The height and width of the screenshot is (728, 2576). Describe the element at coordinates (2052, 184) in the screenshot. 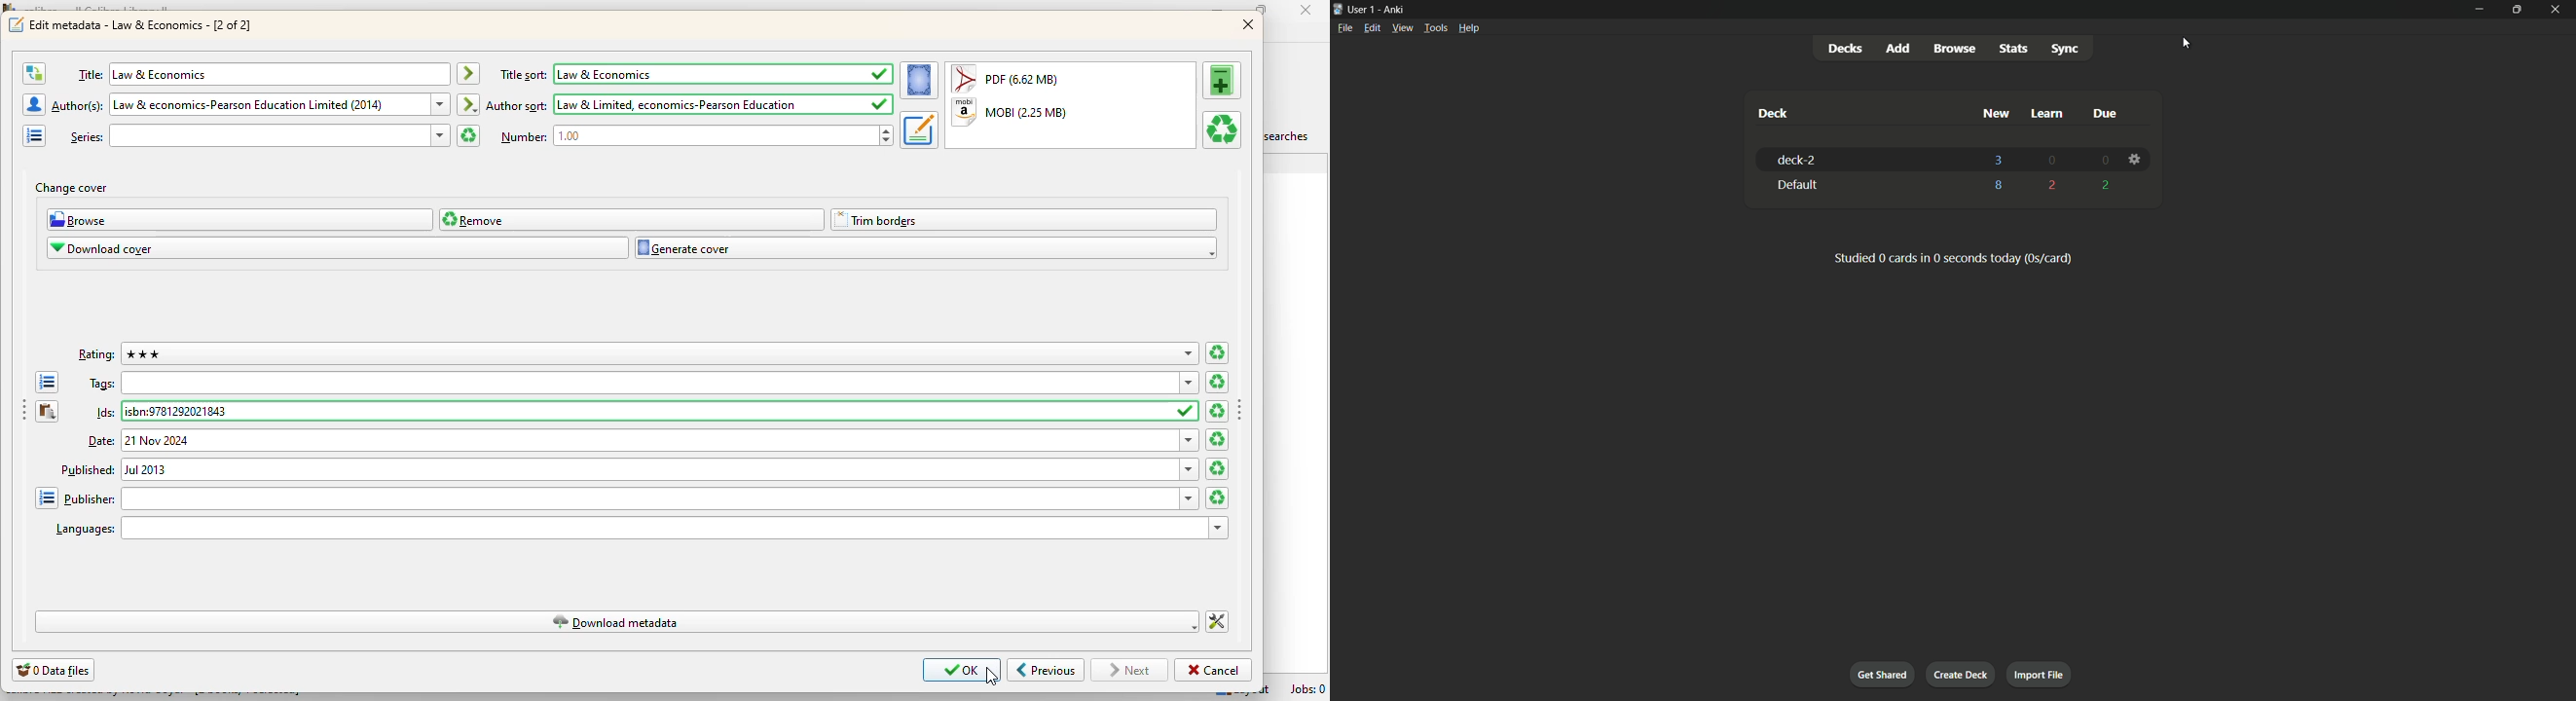

I see `2` at that location.